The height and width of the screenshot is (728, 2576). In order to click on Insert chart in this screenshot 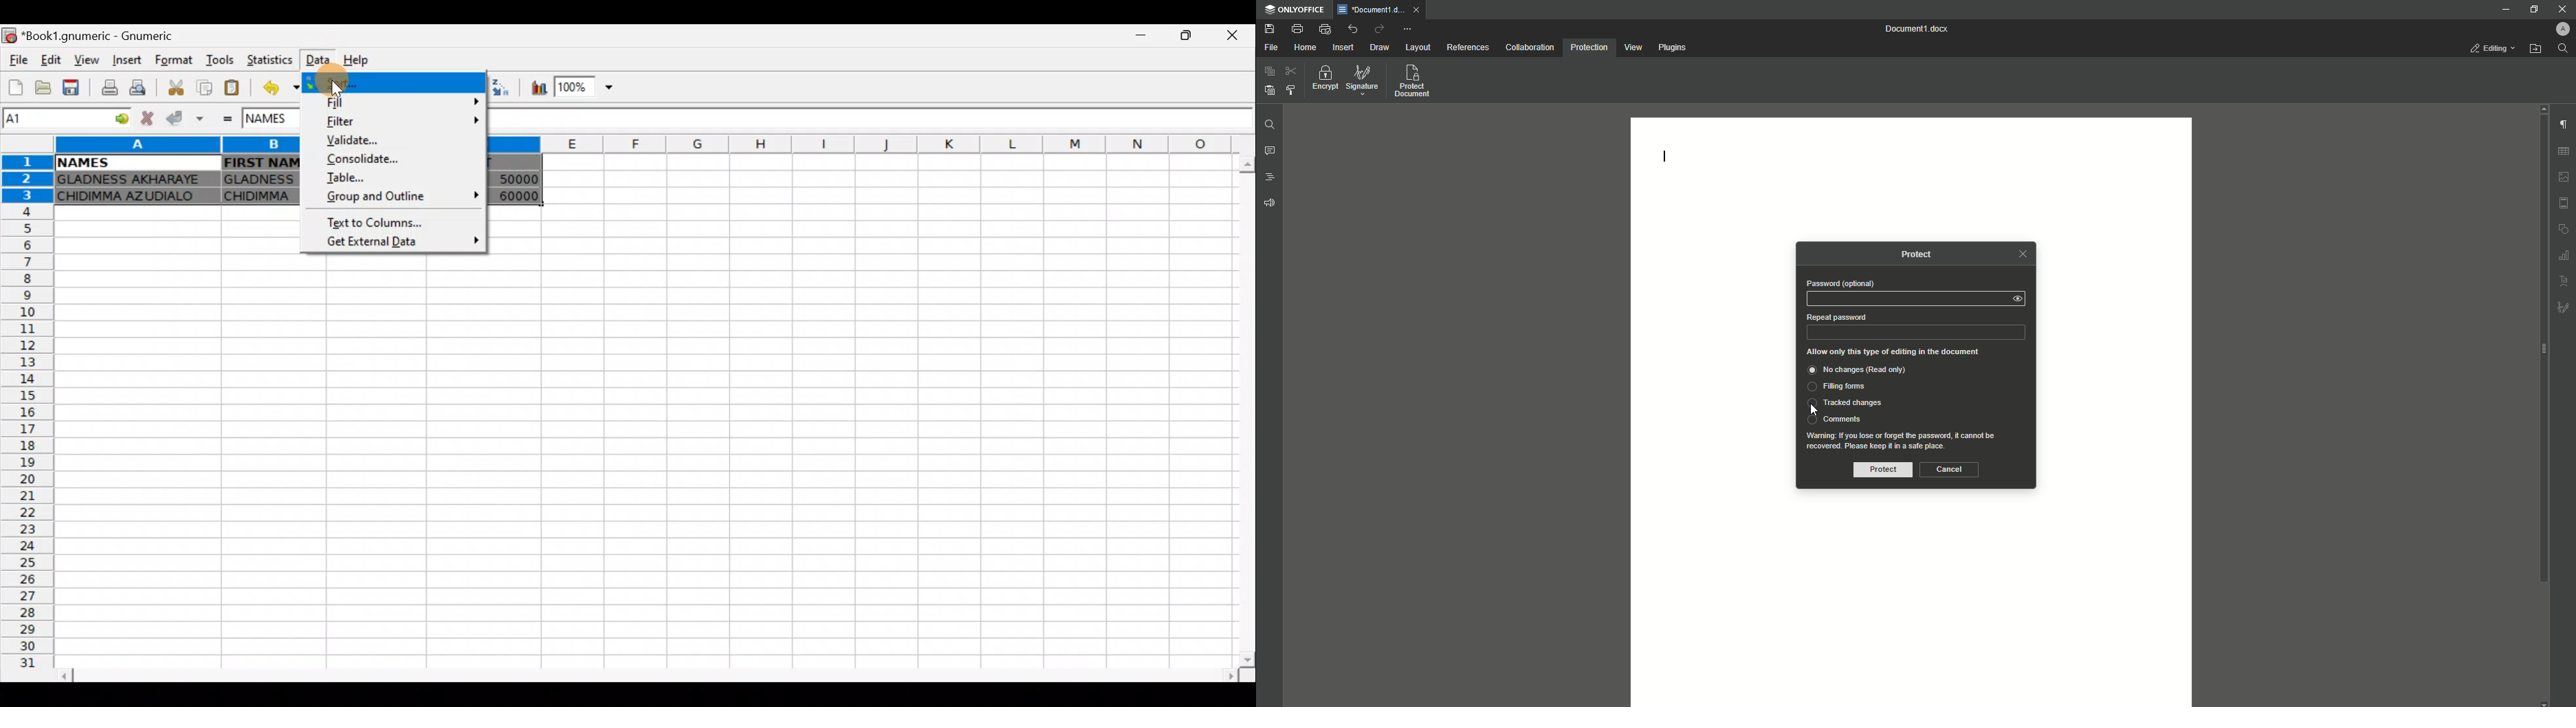, I will do `click(539, 88)`.